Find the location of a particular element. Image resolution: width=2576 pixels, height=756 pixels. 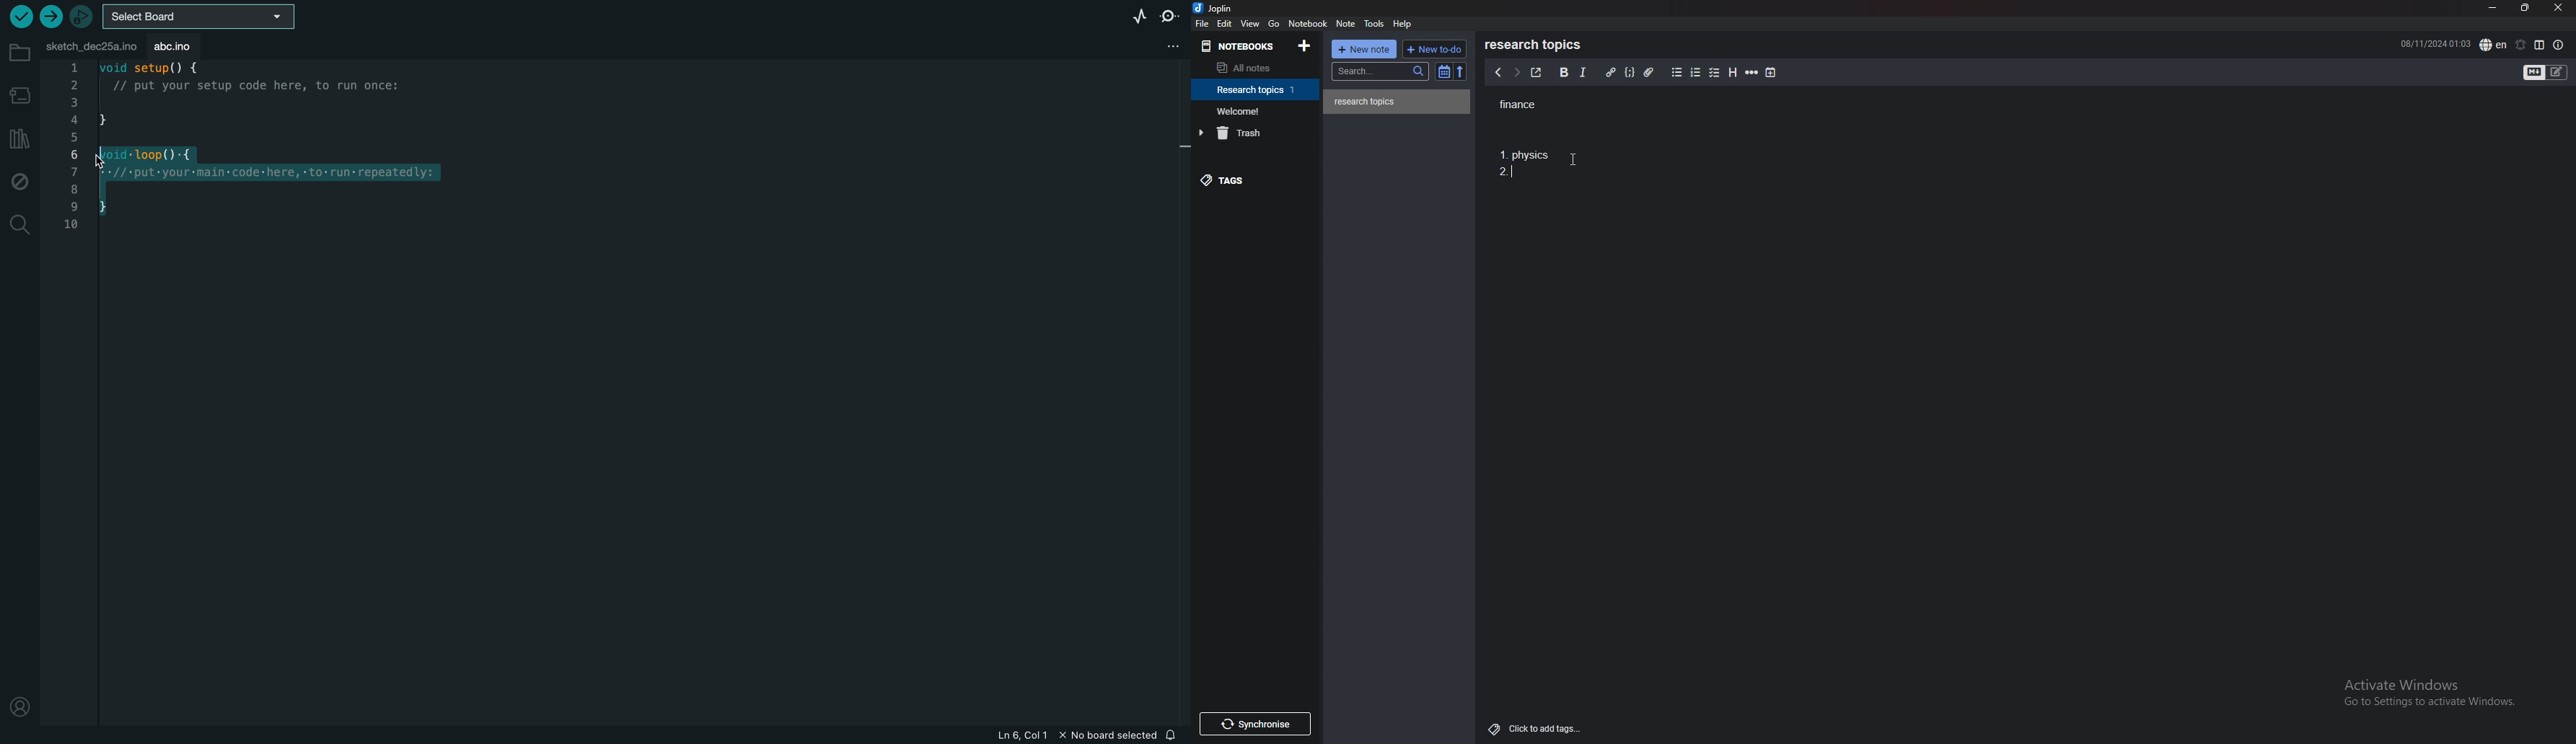

research topics is located at coordinates (1536, 45).